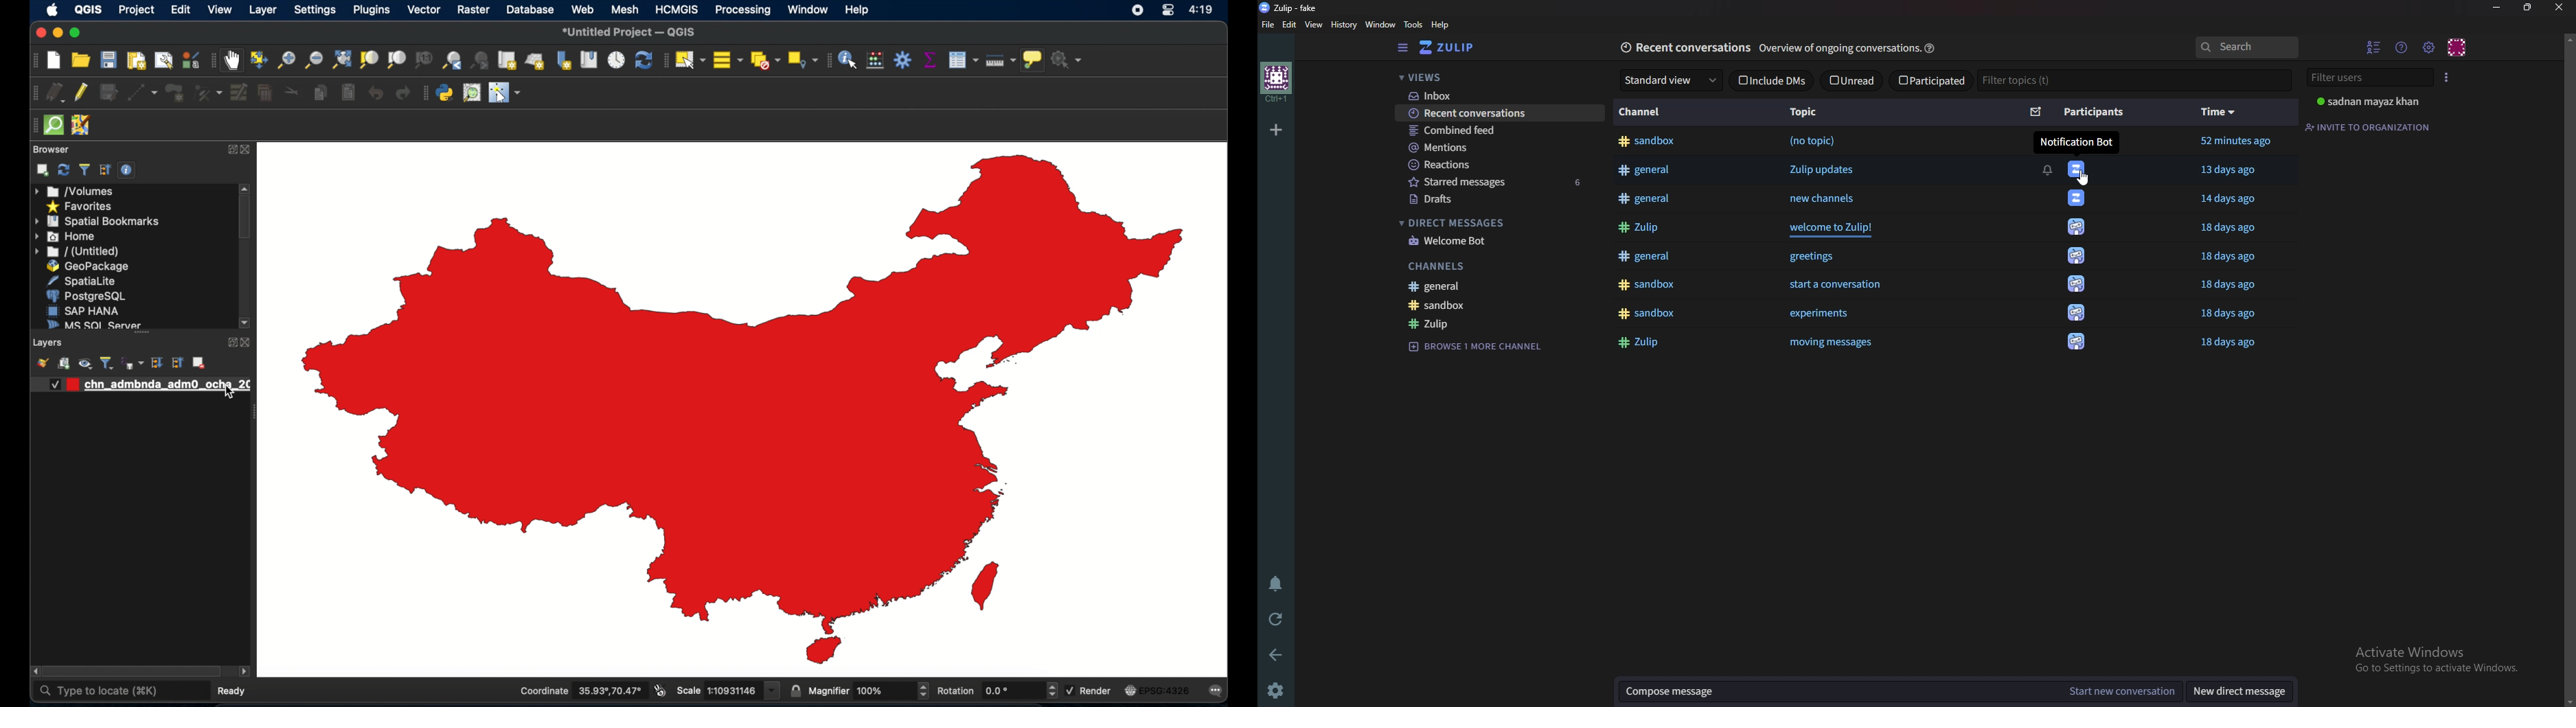  I want to click on close, so click(2557, 8).